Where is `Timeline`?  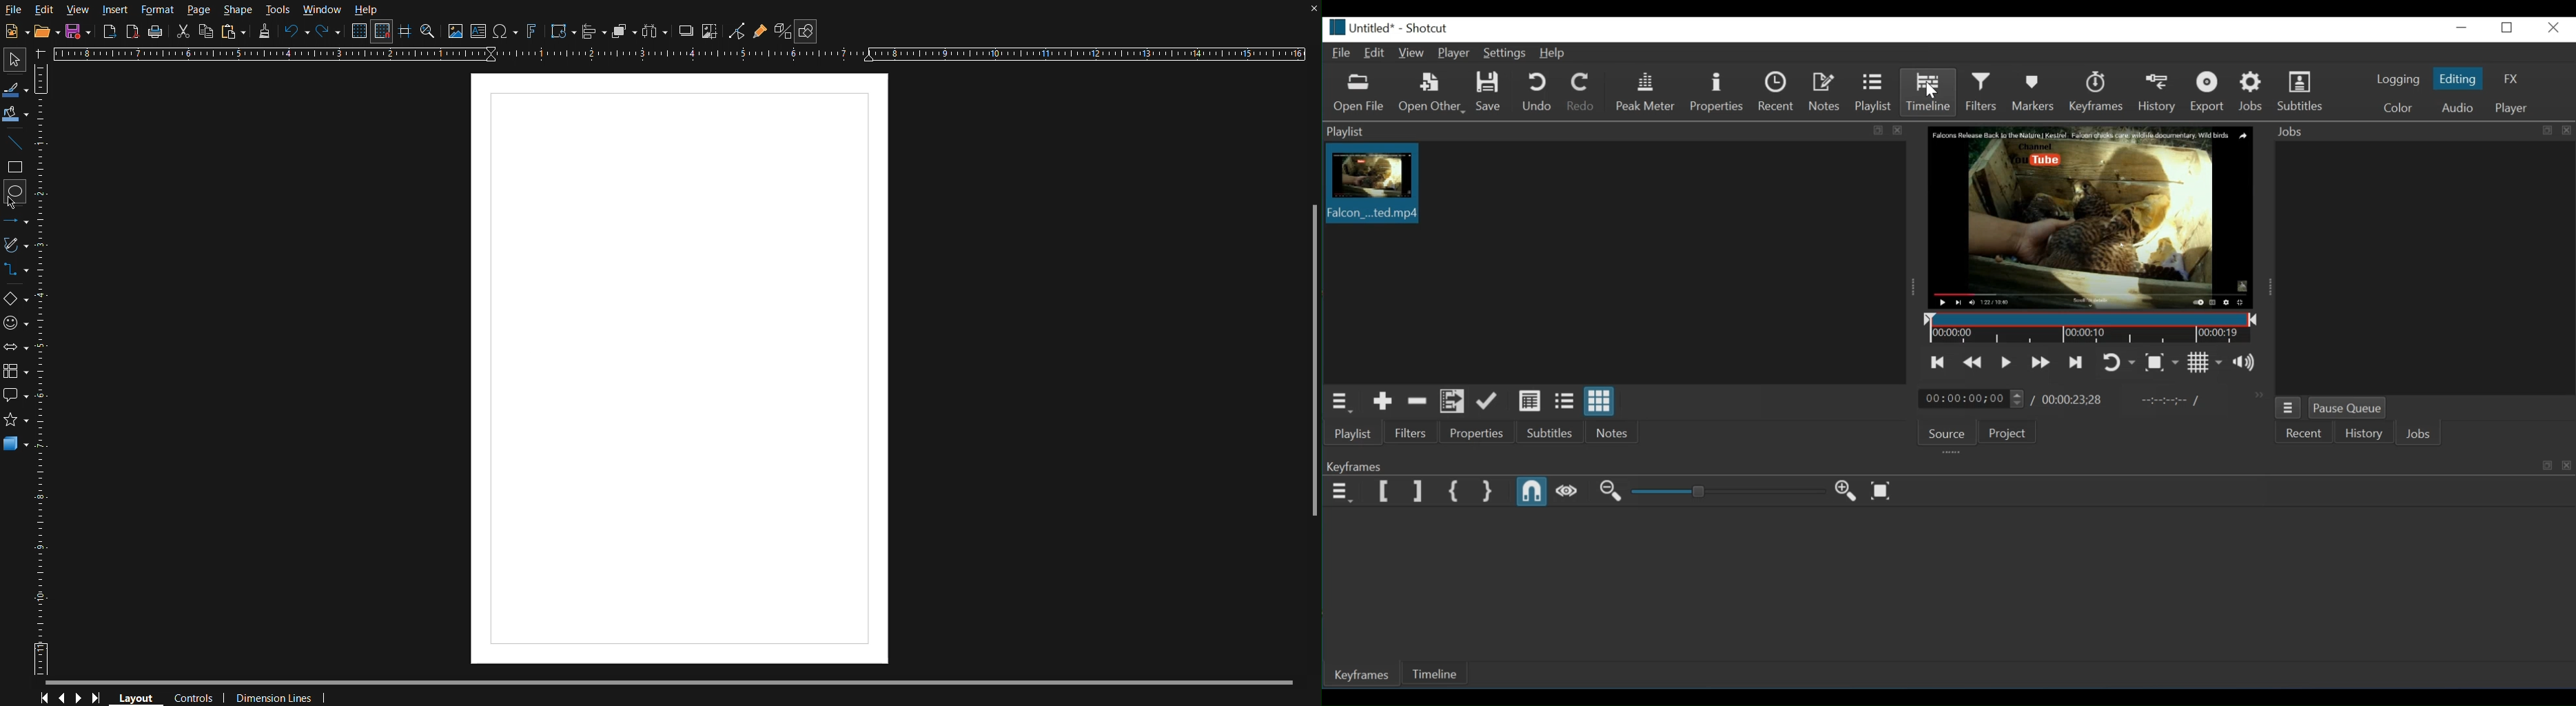
Timeline is located at coordinates (1929, 91).